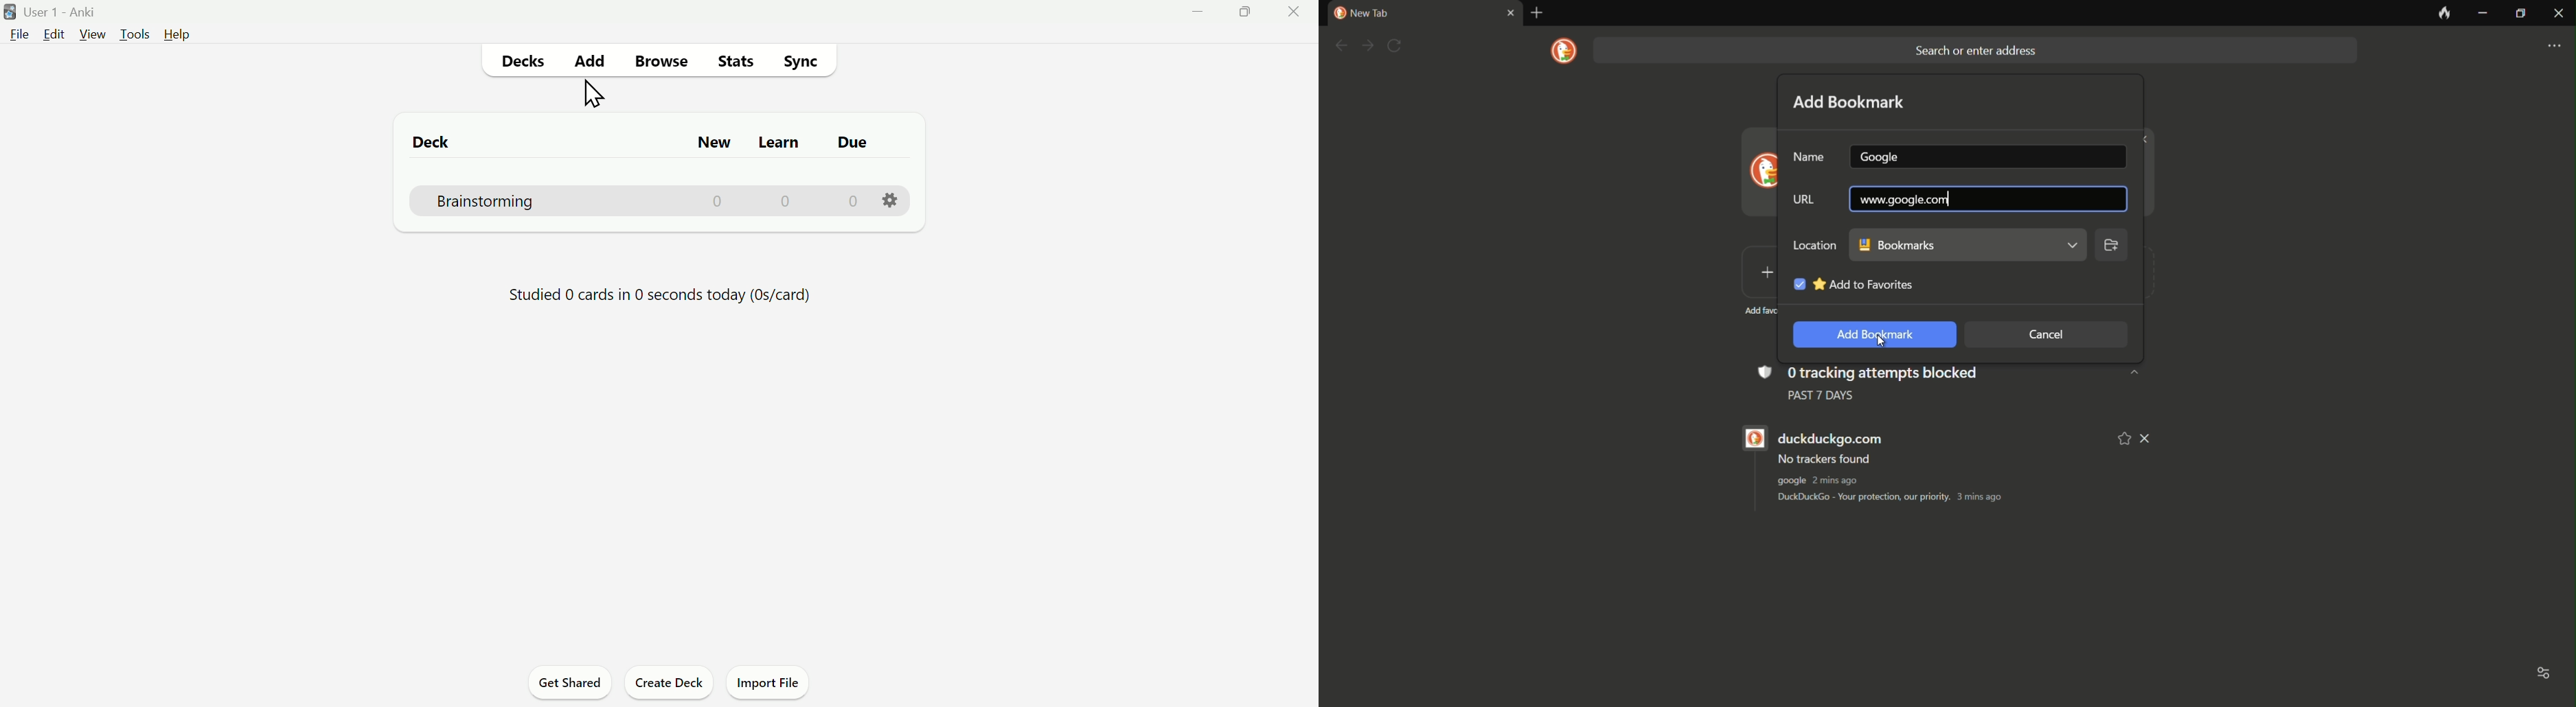 This screenshot has height=728, width=2576. Describe the element at coordinates (1801, 201) in the screenshot. I see `URL` at that location.